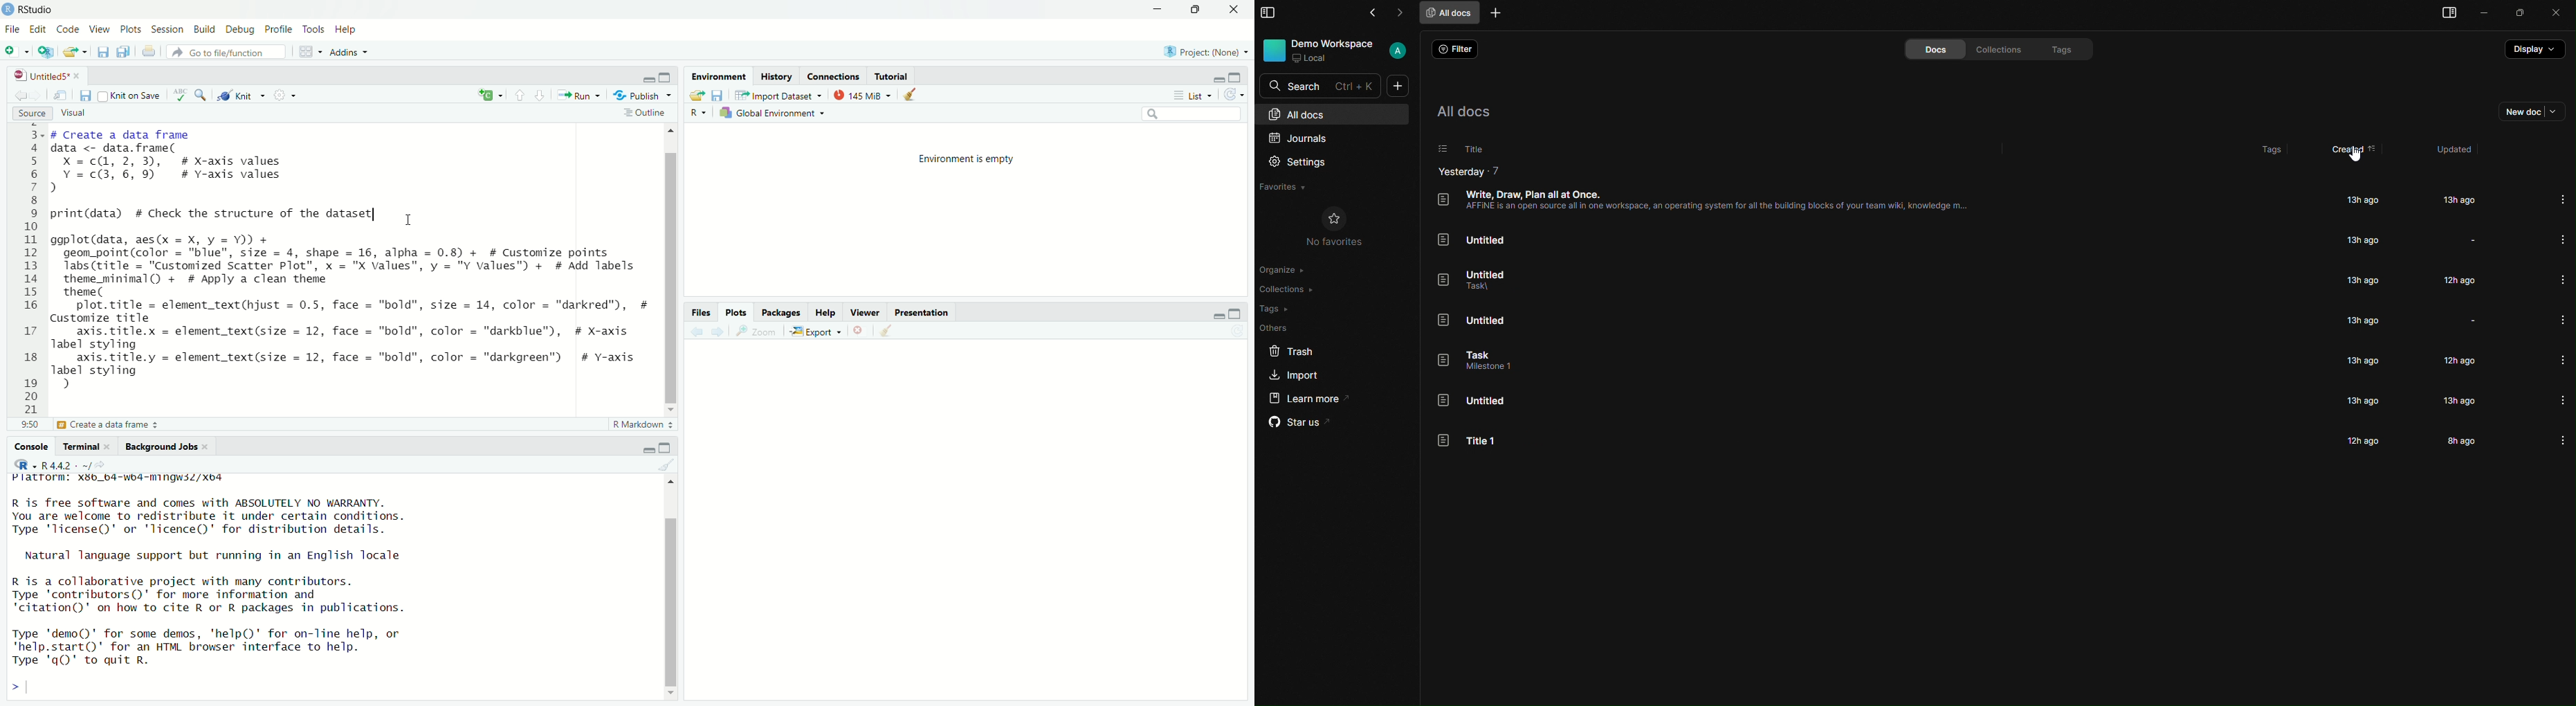 The image size is (2576, 728). What do you see at coordinates (670, 269) in the screenshot?
I see `Scrollbar ` at bounding box center [670, 269].